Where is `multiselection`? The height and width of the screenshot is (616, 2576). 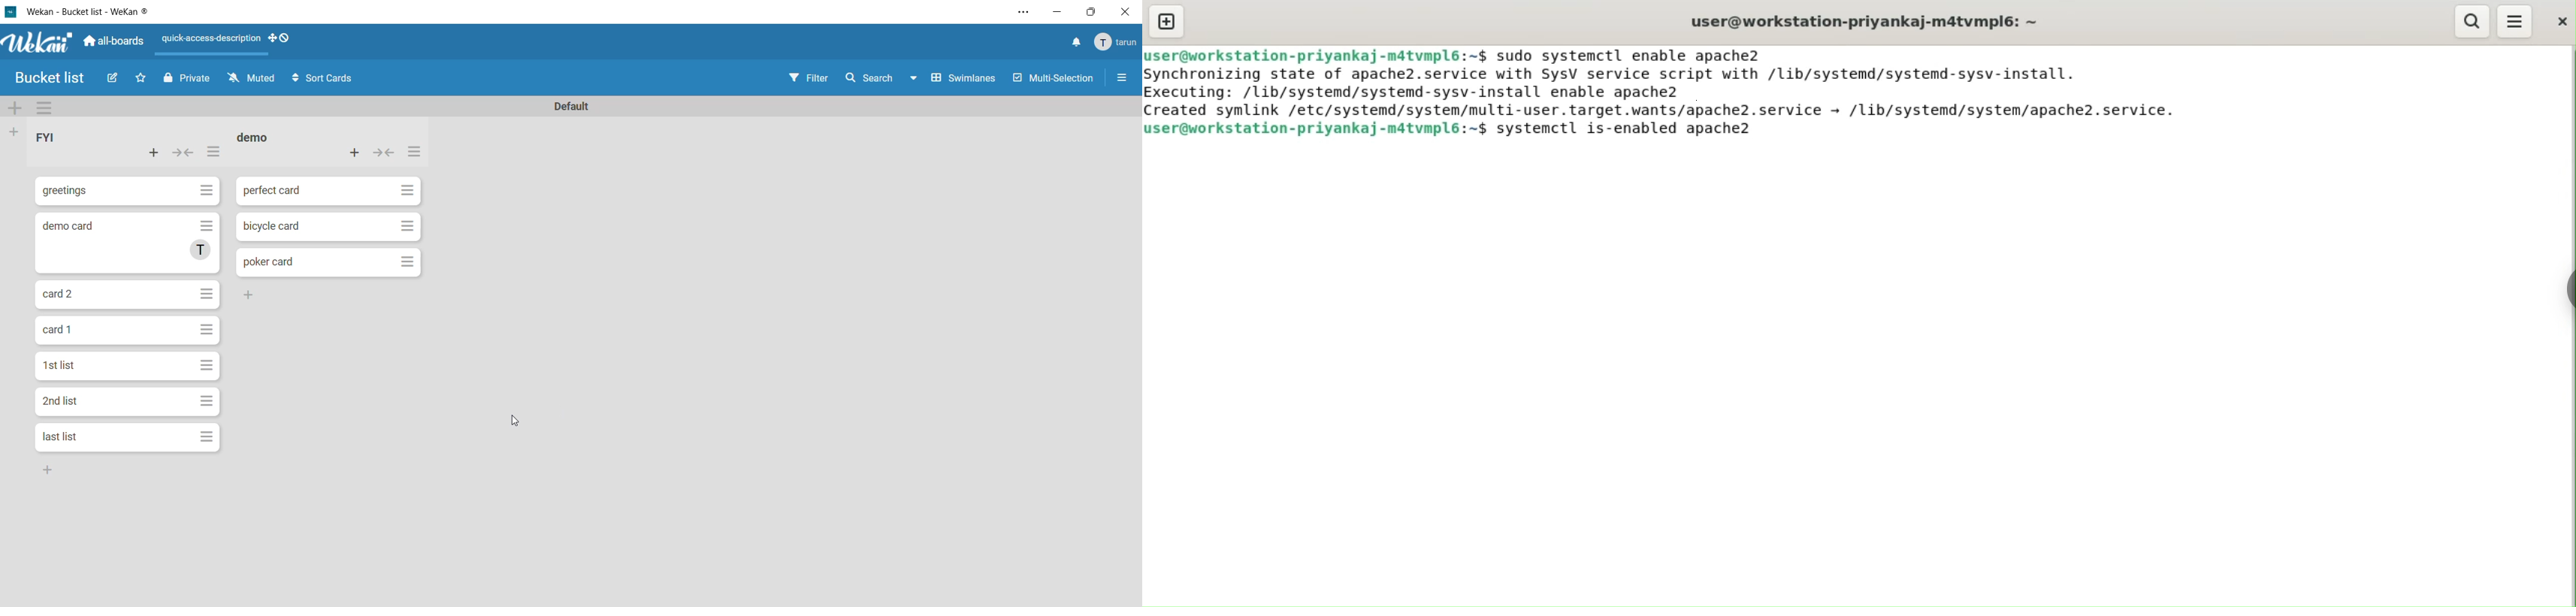
multiselection is located at coordinates (1054, 79).